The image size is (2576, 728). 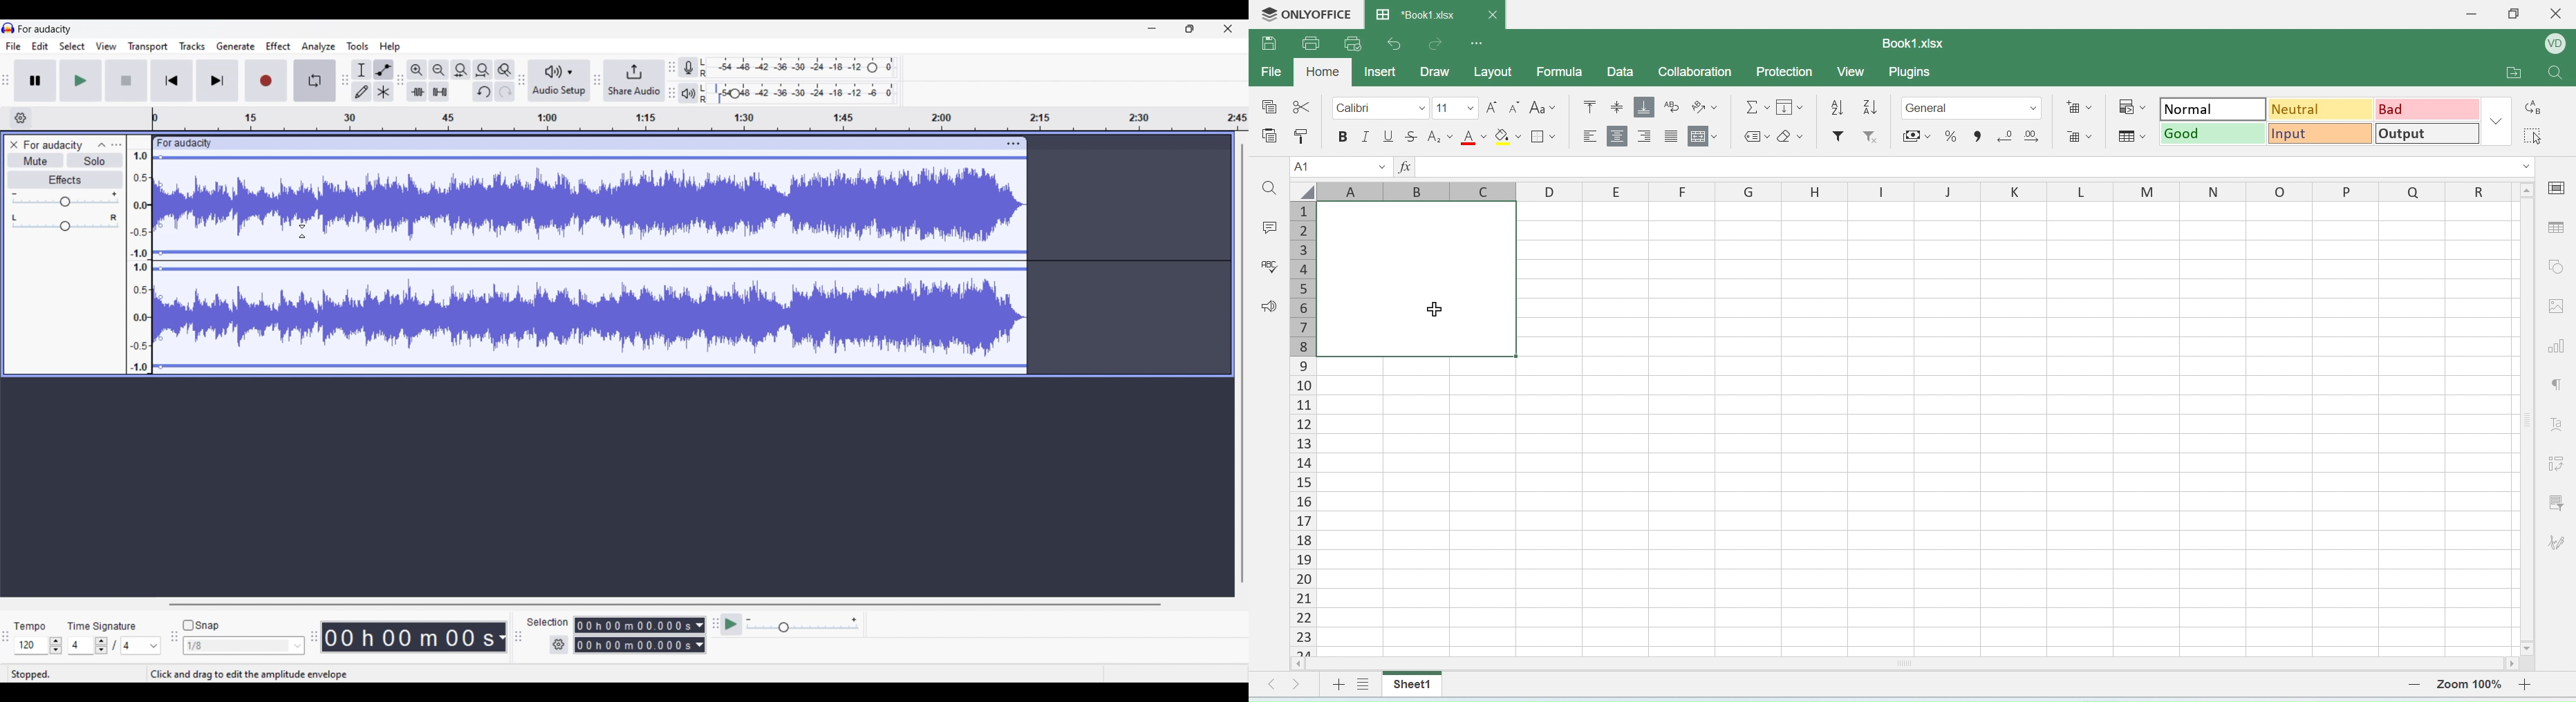 What do you see at coordinates (14, 46) in the screenshot?
I see `File` at bounding box center [14, 46].